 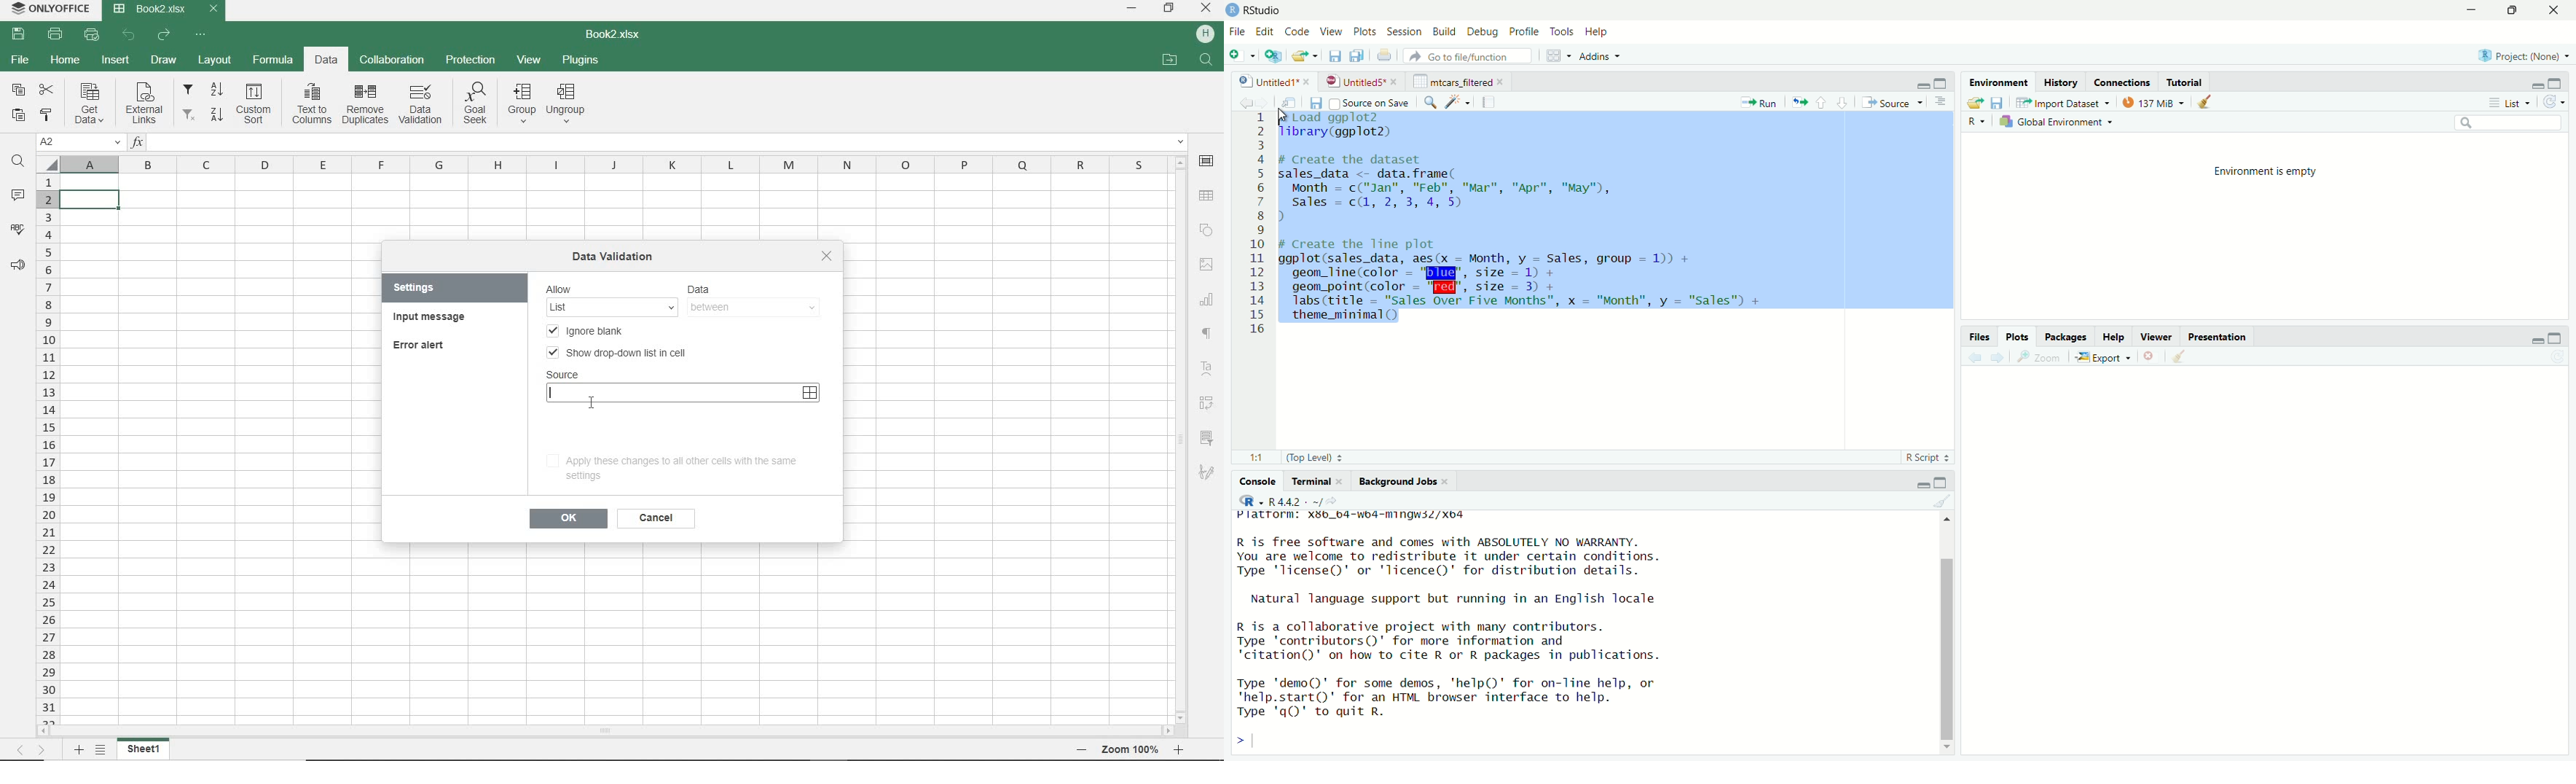 I want to click on PROTECTION, so click(x=469, y=61).